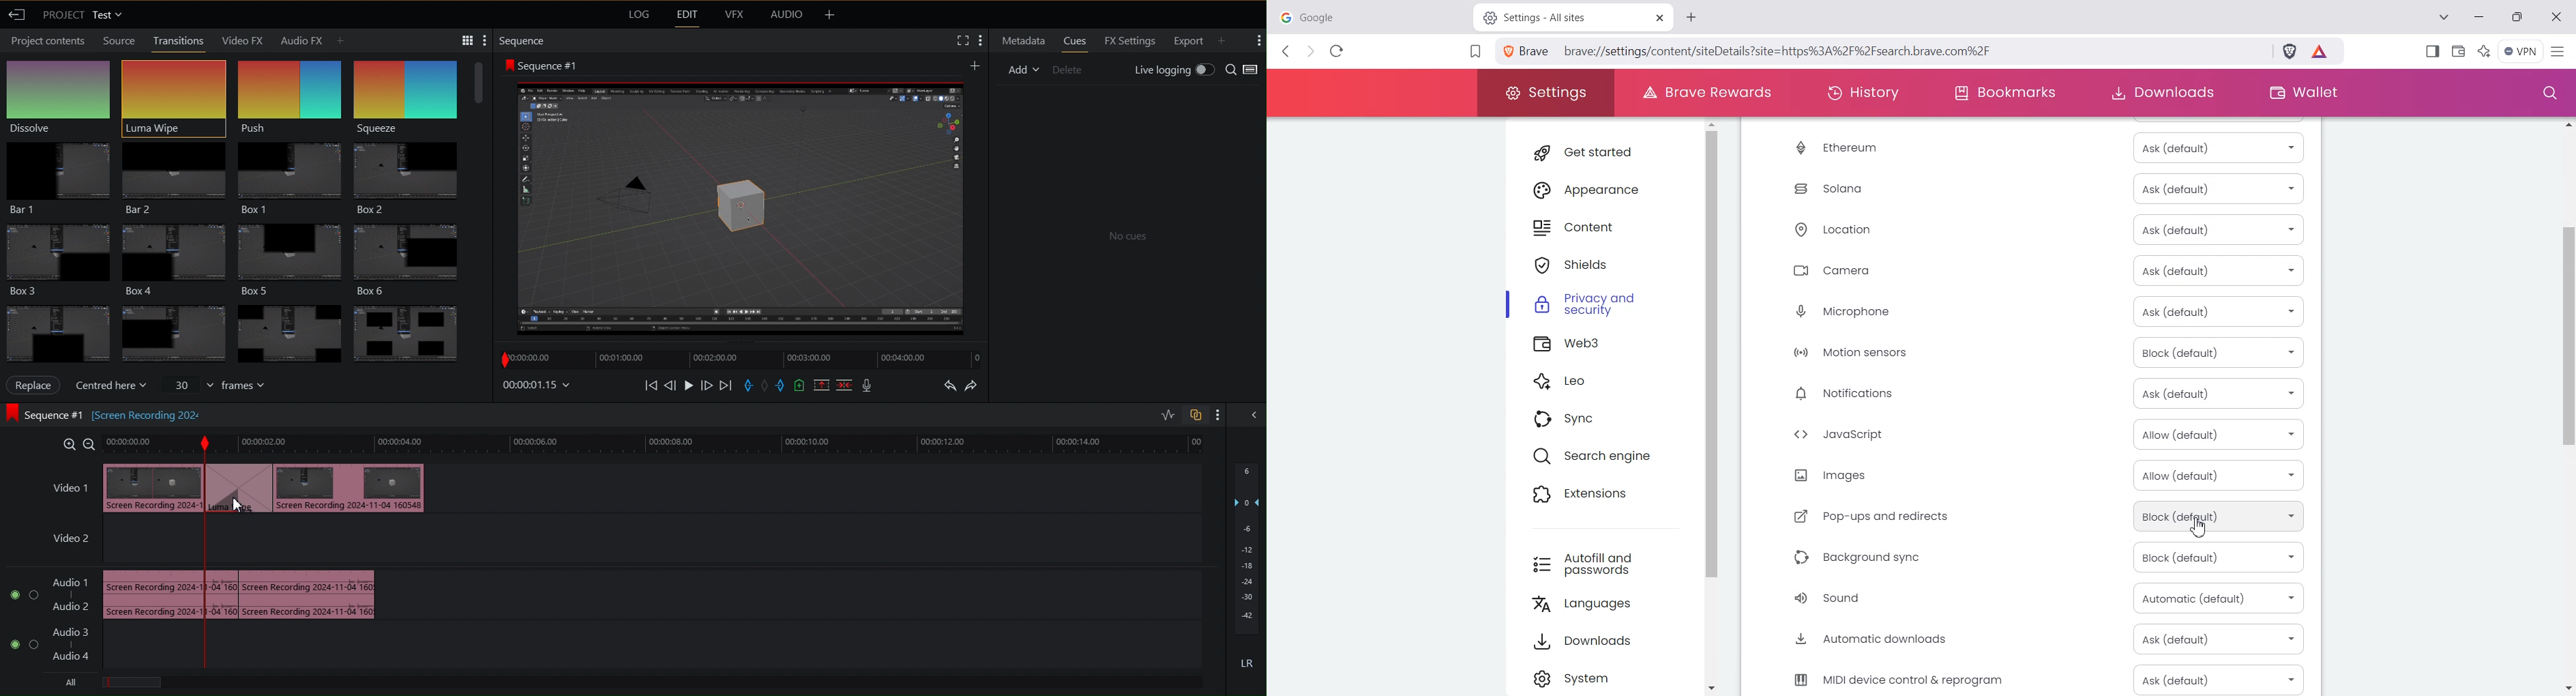 This screenshot has width=2576, height=700. Describe the element at coordinates (707, 386) in the screenshot. I see `Move Forward` at that location.